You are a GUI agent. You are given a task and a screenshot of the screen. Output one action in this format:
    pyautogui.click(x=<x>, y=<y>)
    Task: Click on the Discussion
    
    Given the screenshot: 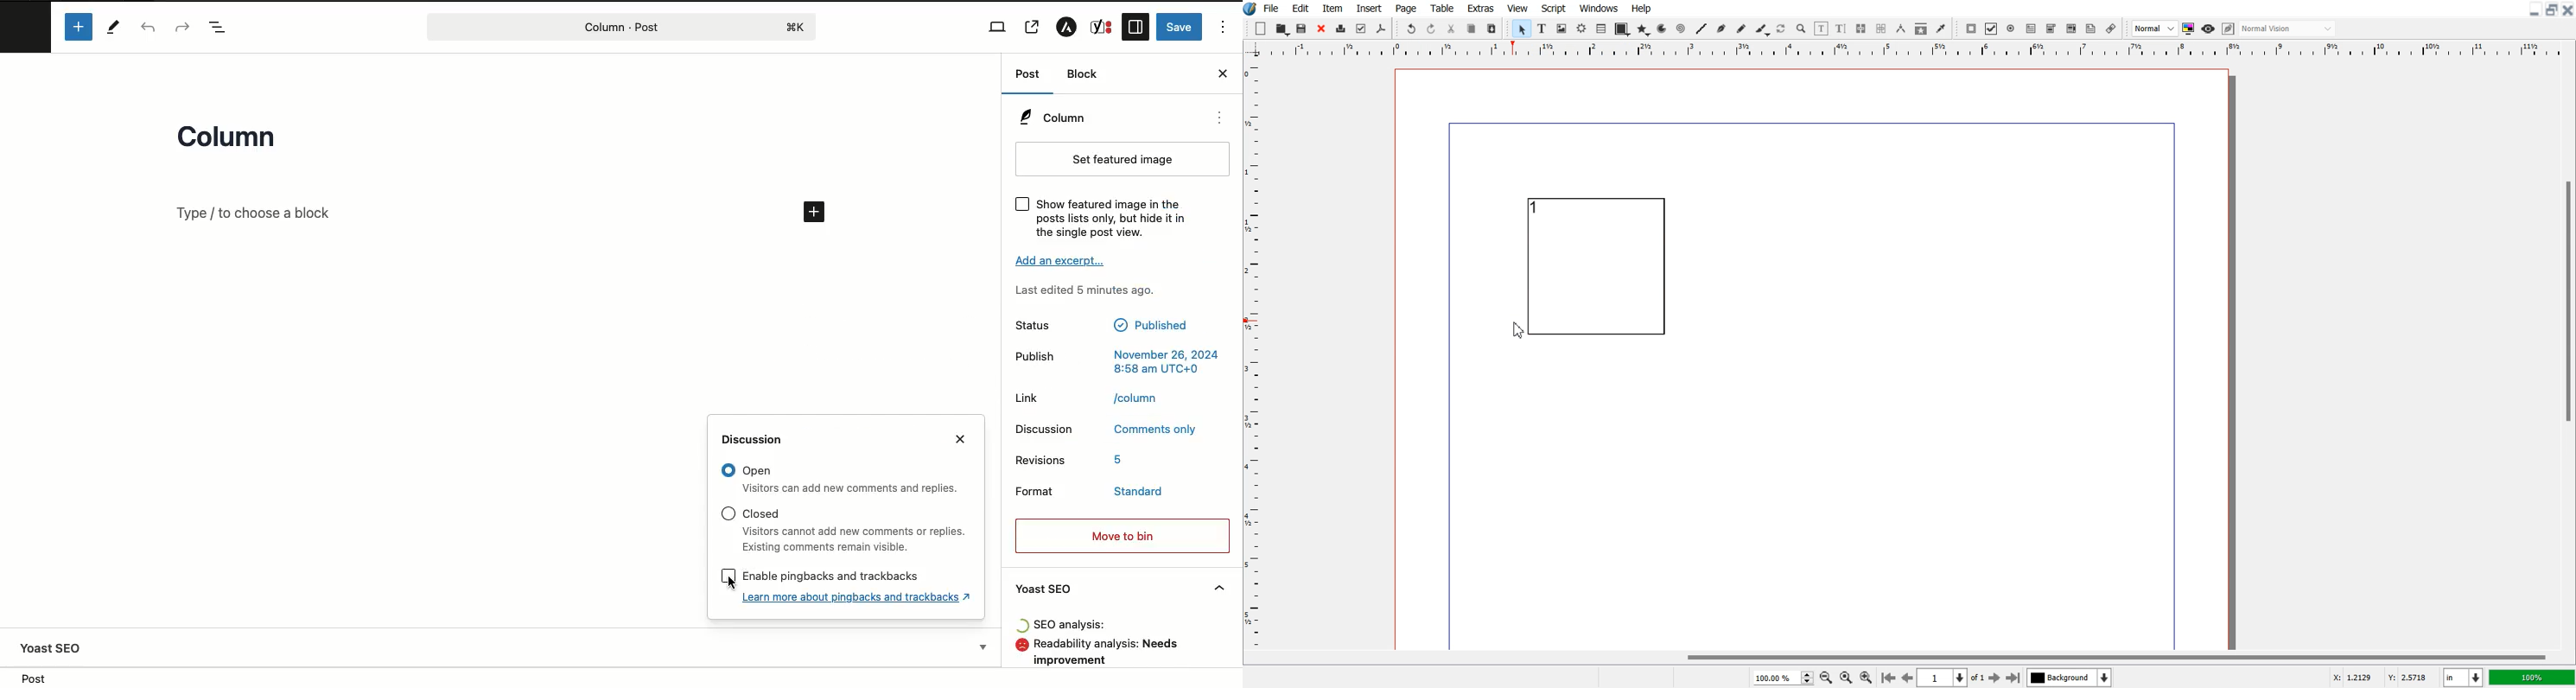 What is the action you would take?
    pyautogui.click(x=758, y=440)
    